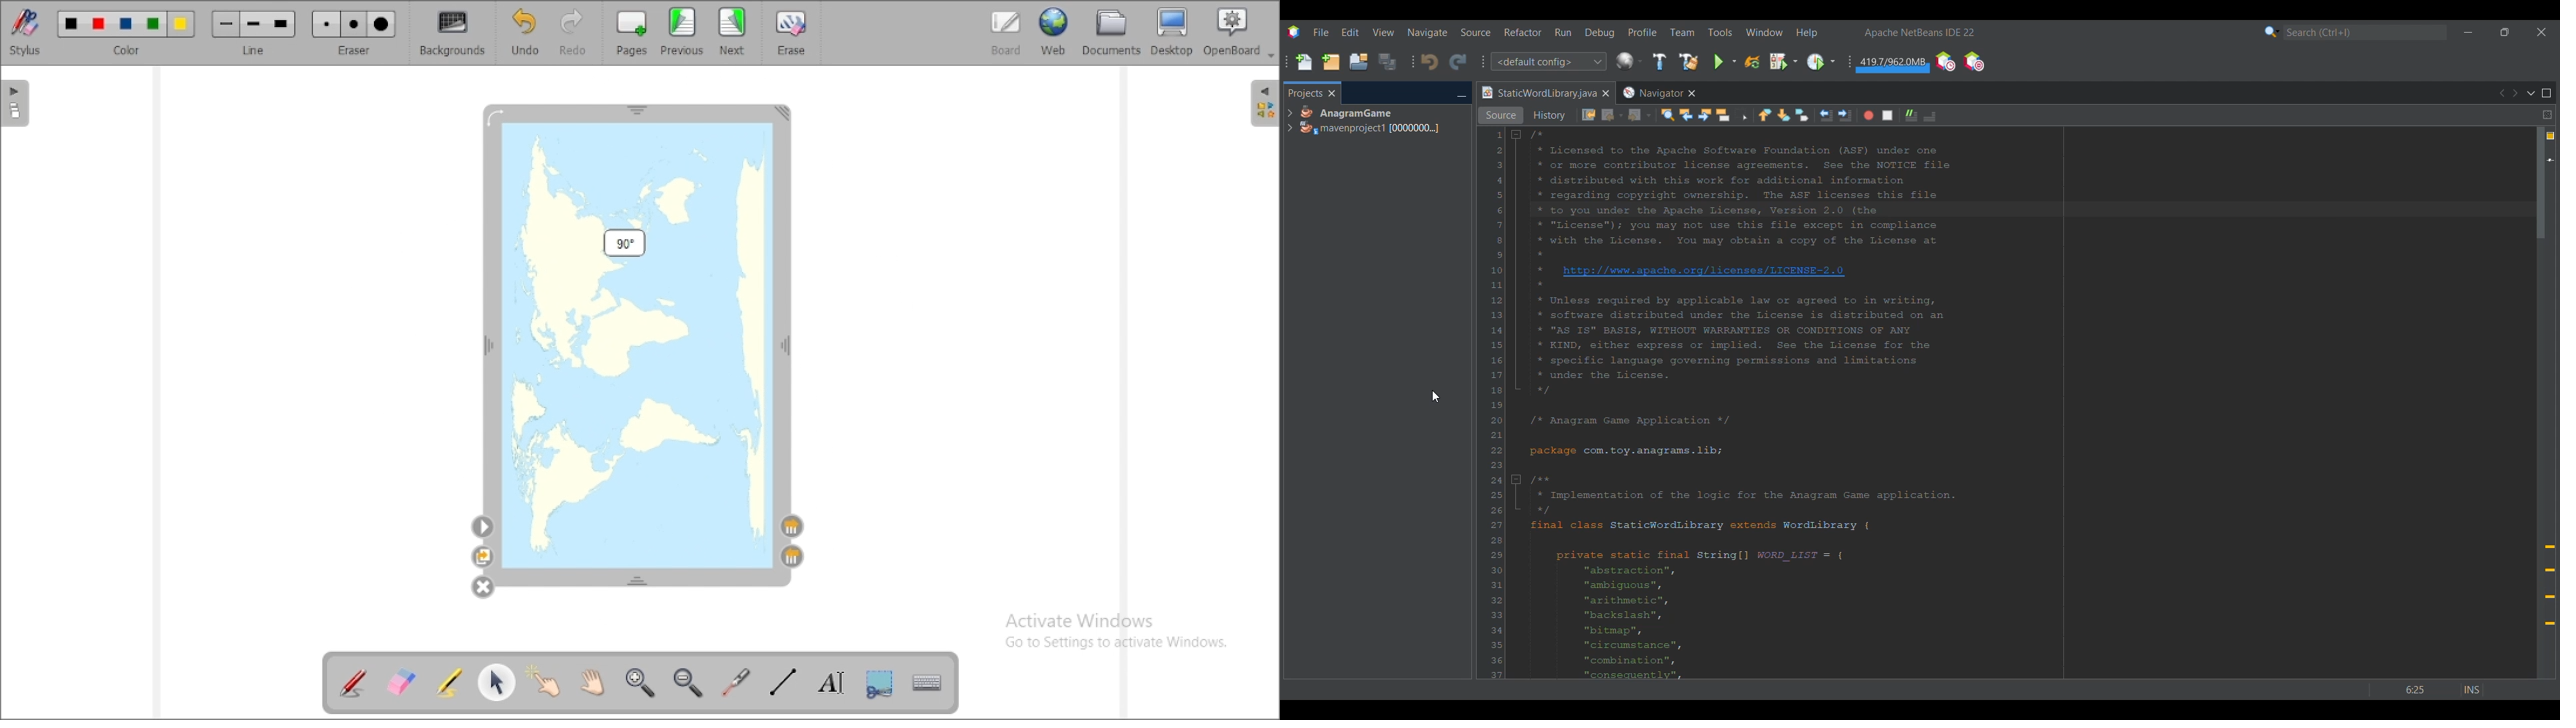  What do you see at coordinates (782, 683) in the screenshot?
I see `draw lines` at bounding box center [782, 683].